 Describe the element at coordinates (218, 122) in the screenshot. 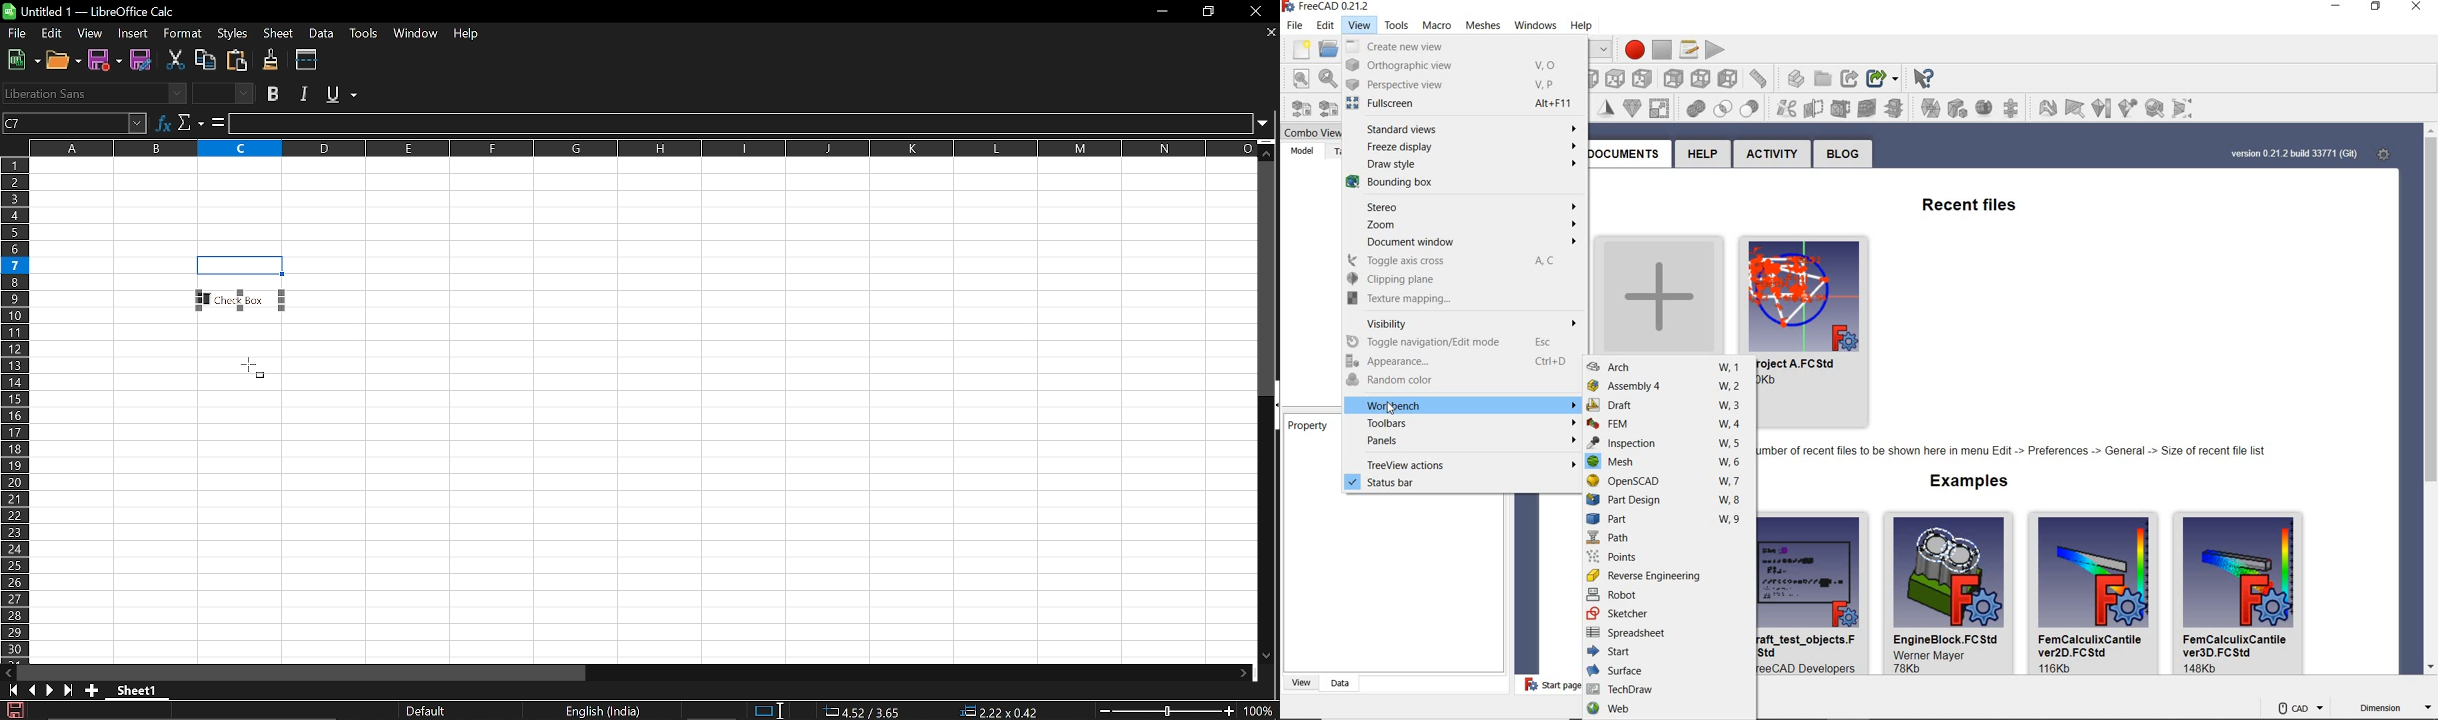

I see `Formula` at that location.